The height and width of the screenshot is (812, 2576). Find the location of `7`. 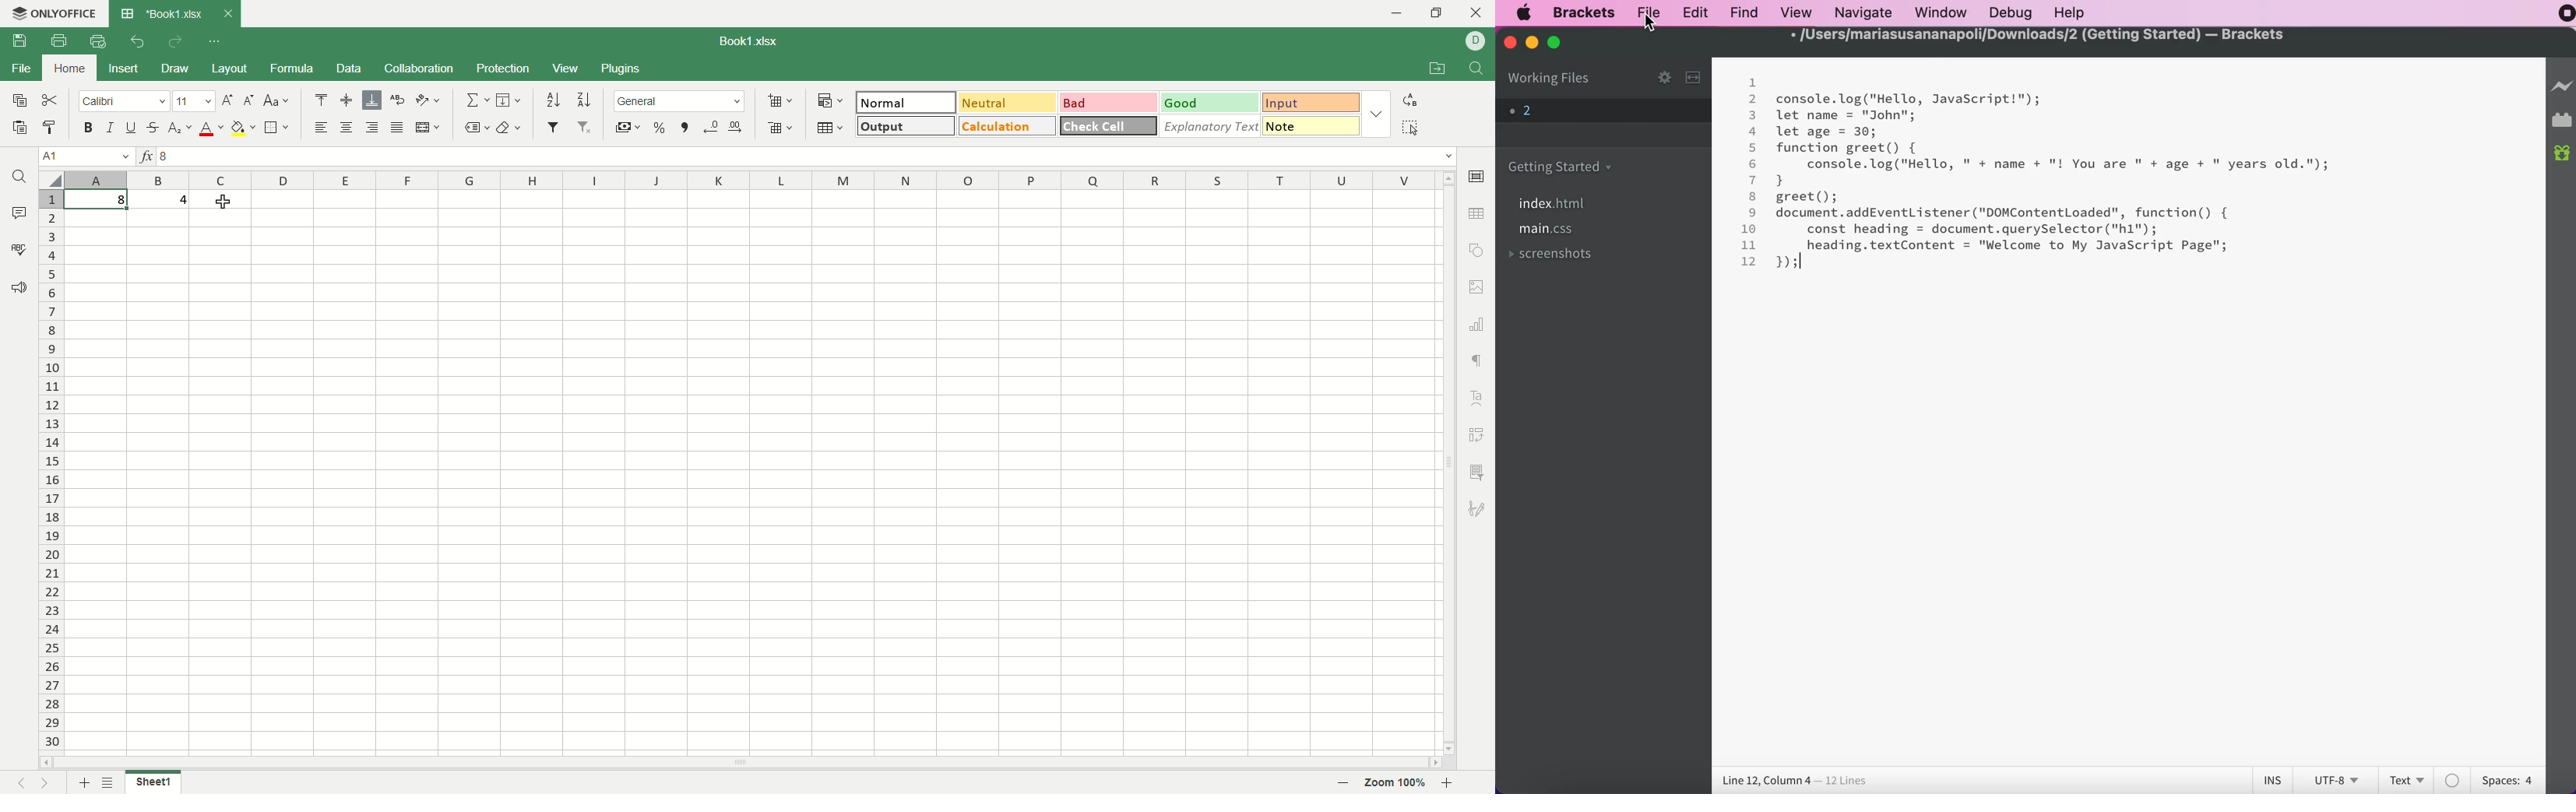

7 is located at coordinates (1753, 180).